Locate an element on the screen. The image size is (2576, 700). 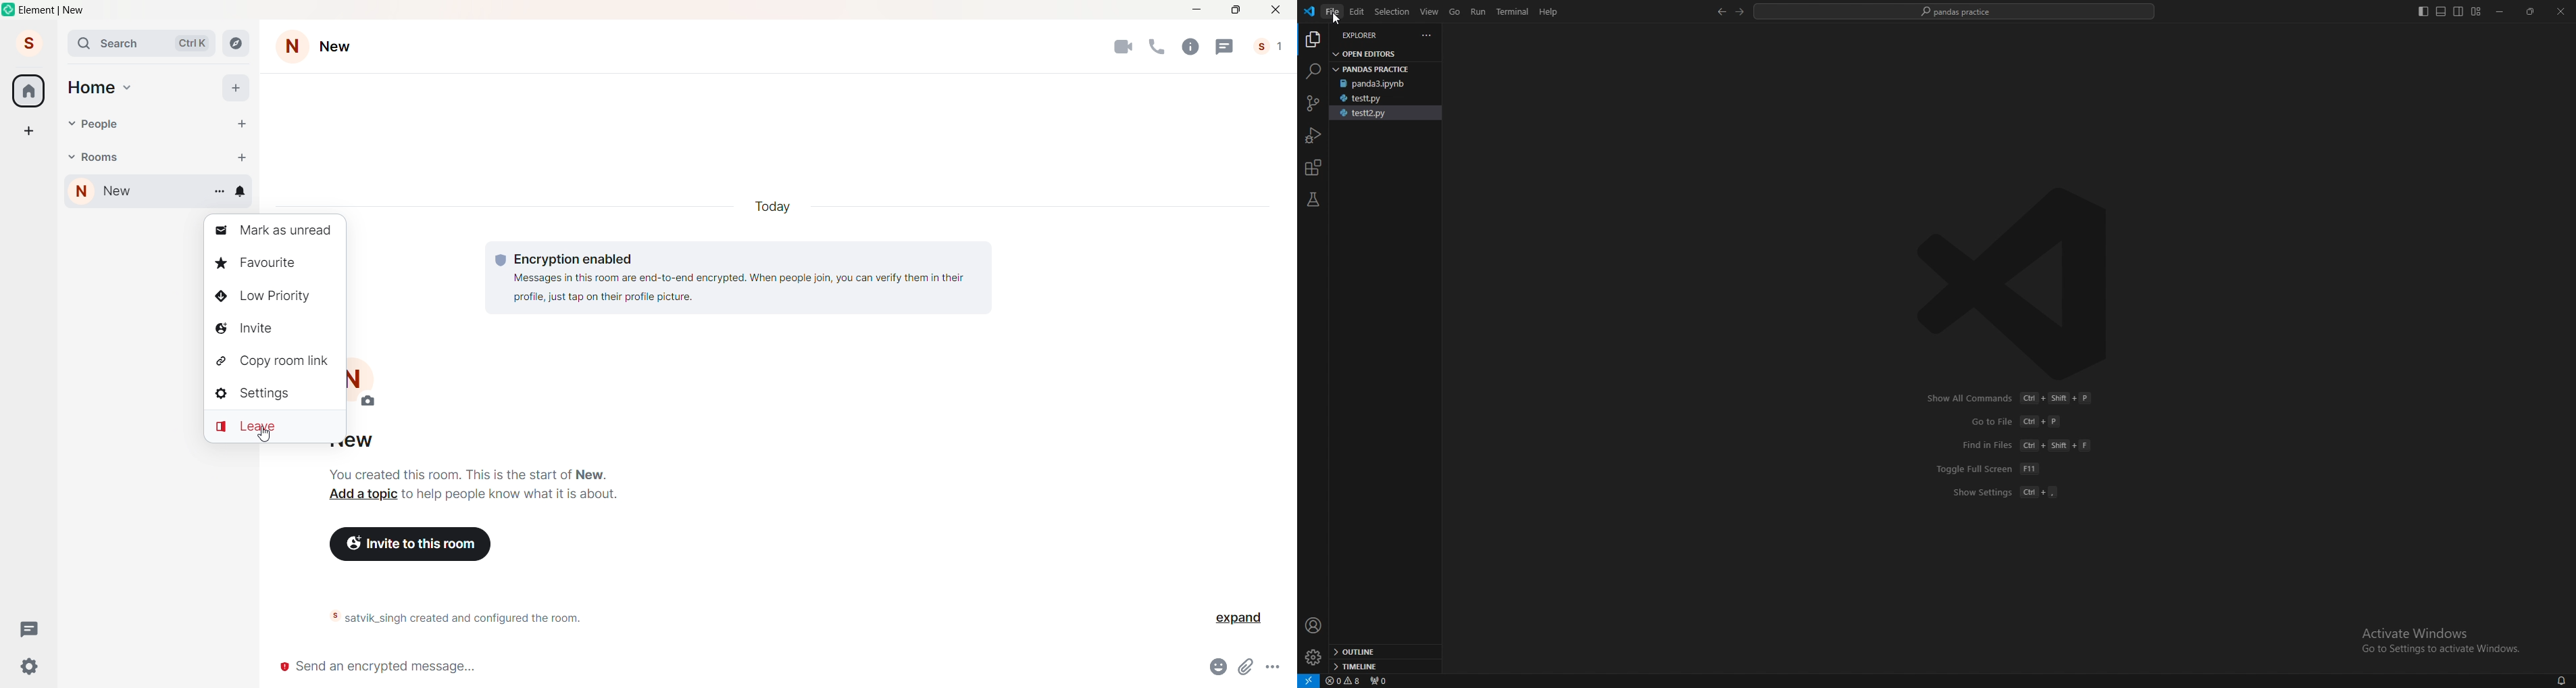
Home is located at coordinates (29, 91).